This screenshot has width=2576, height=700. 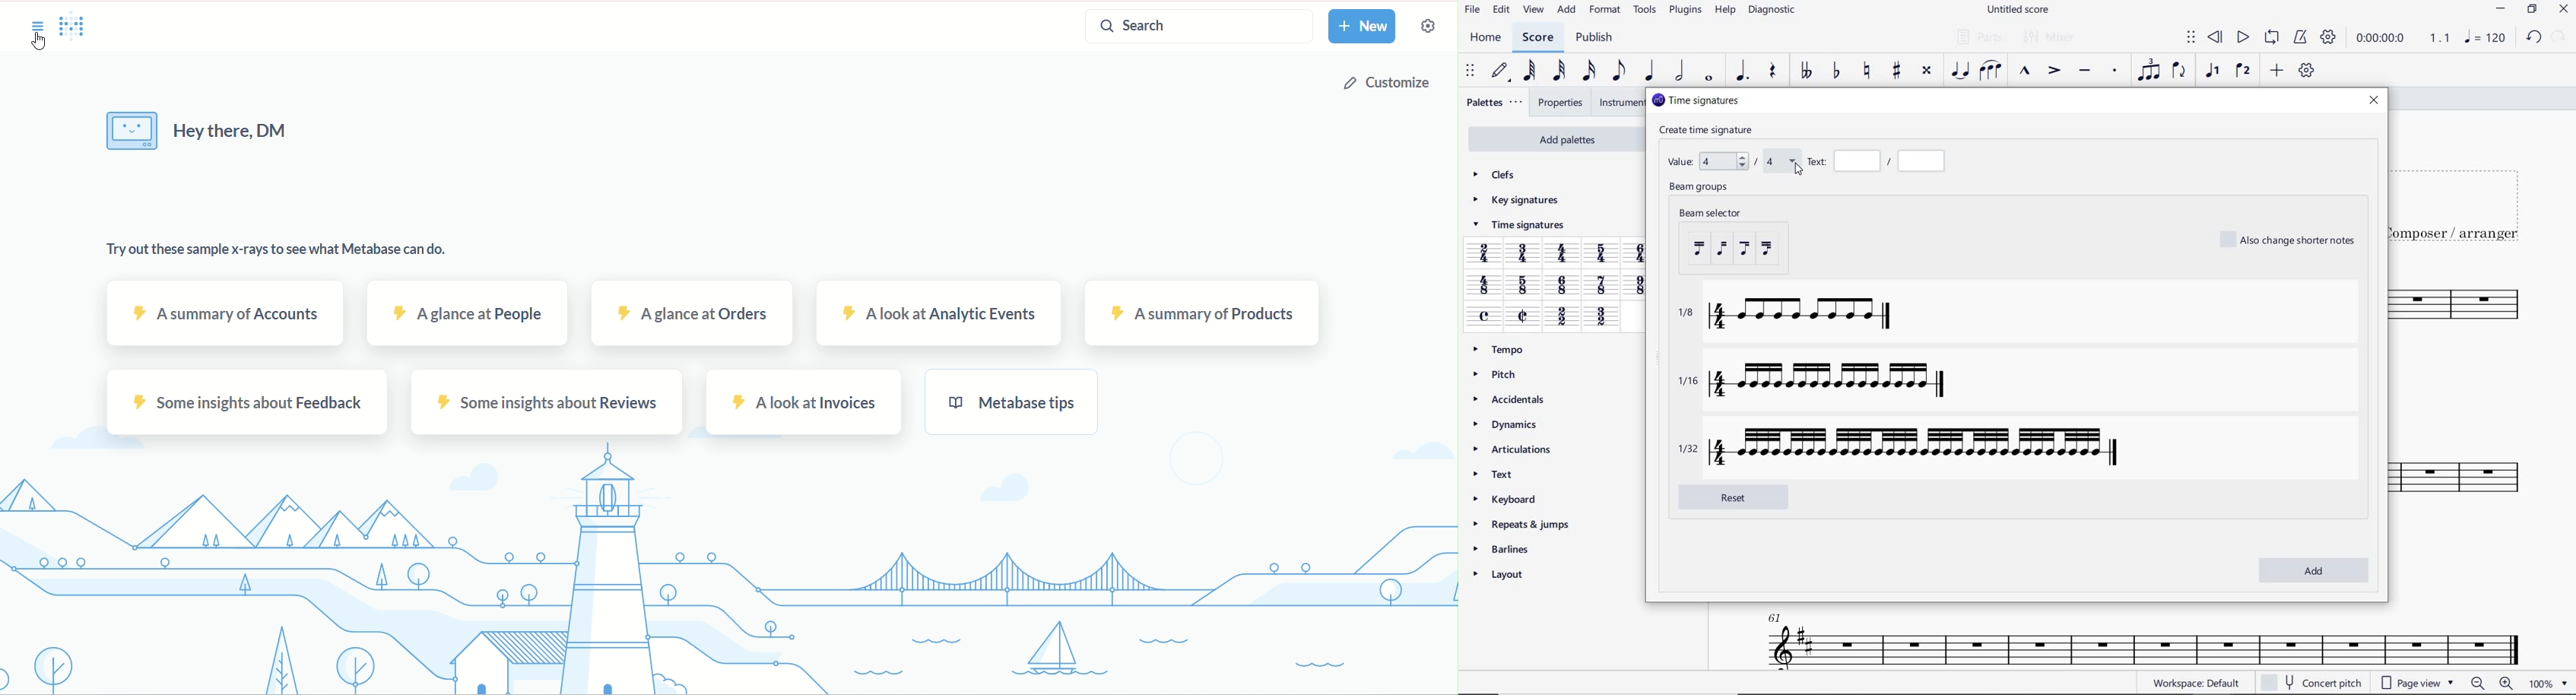 What do you see at coordinates (1806, 71) in the screenshot?
I see `TOGGLE-DOUBLE FLAT` at bounding box center [1806, 71].